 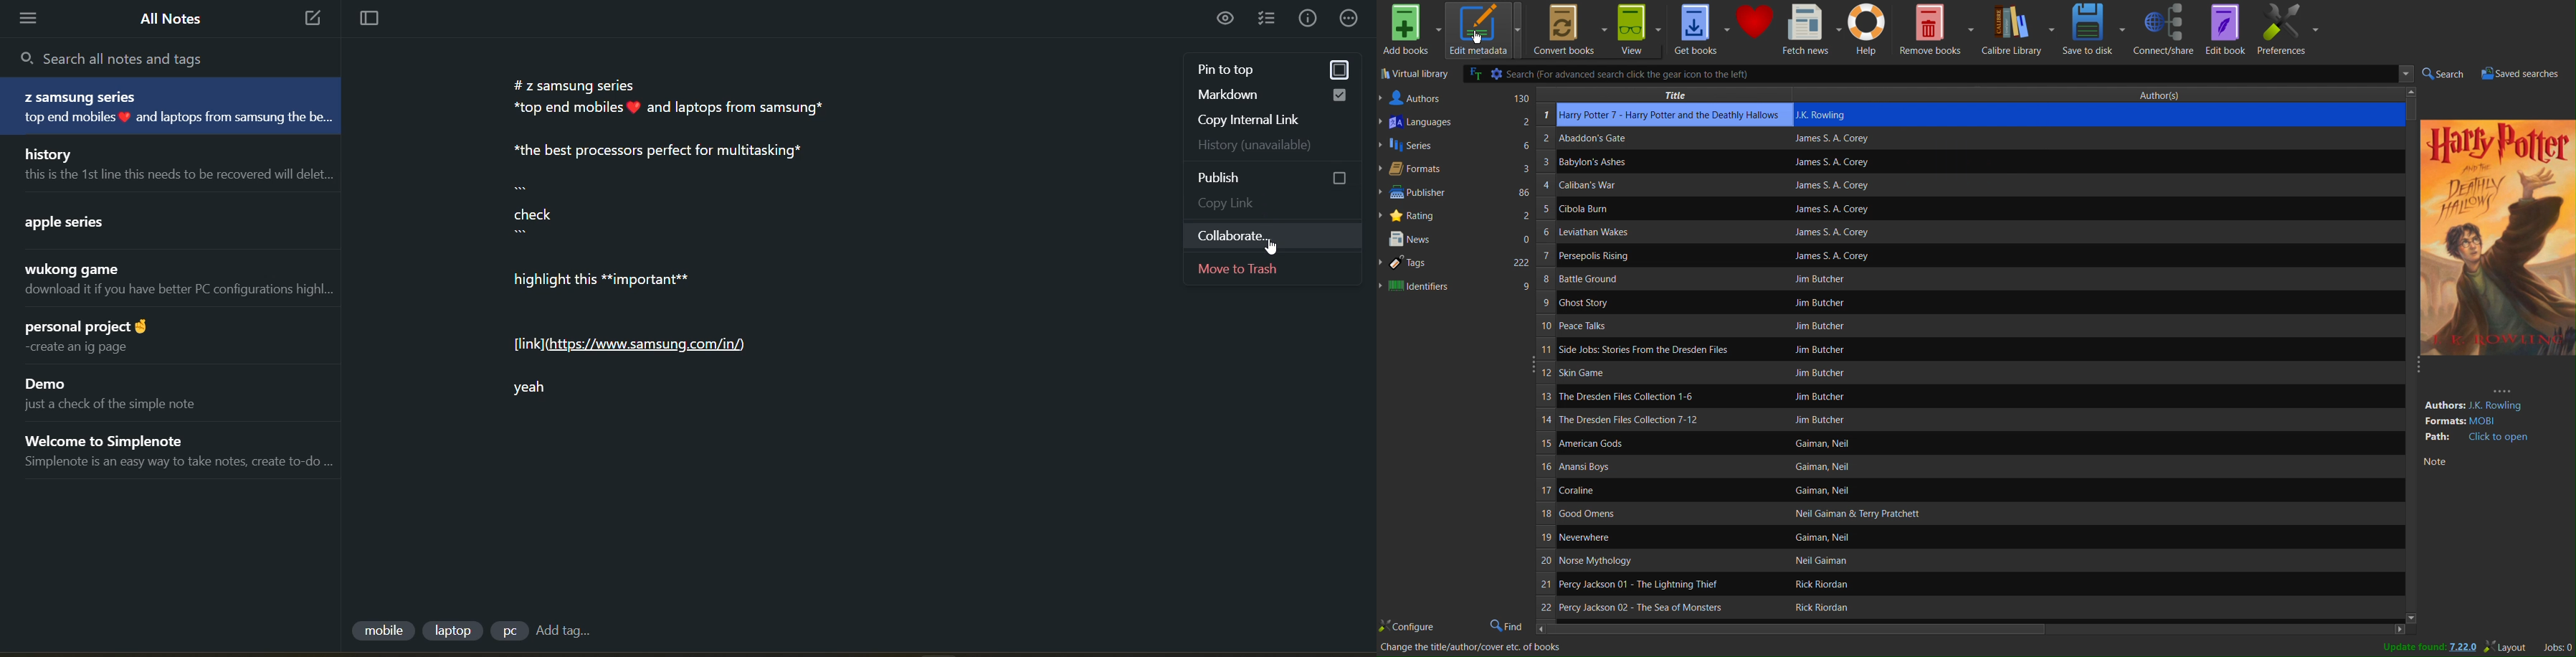 I want to click on publish, so click(x=1283, y=176).